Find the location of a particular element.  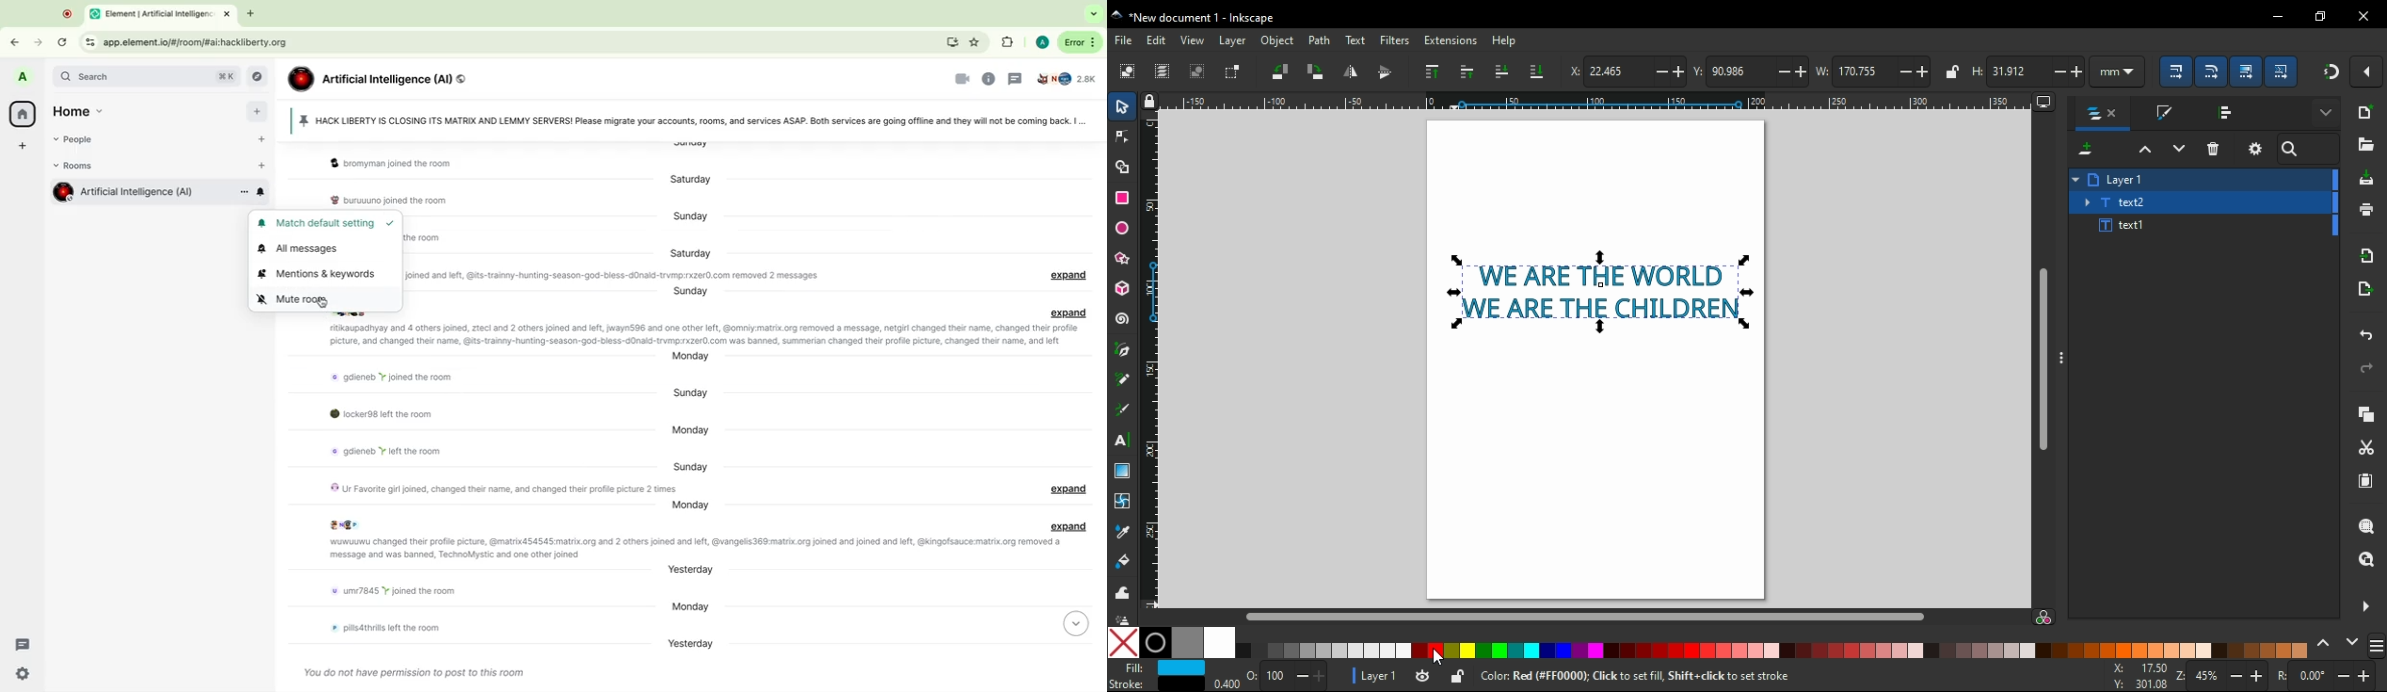

Home is located at coordinates (86, 111).